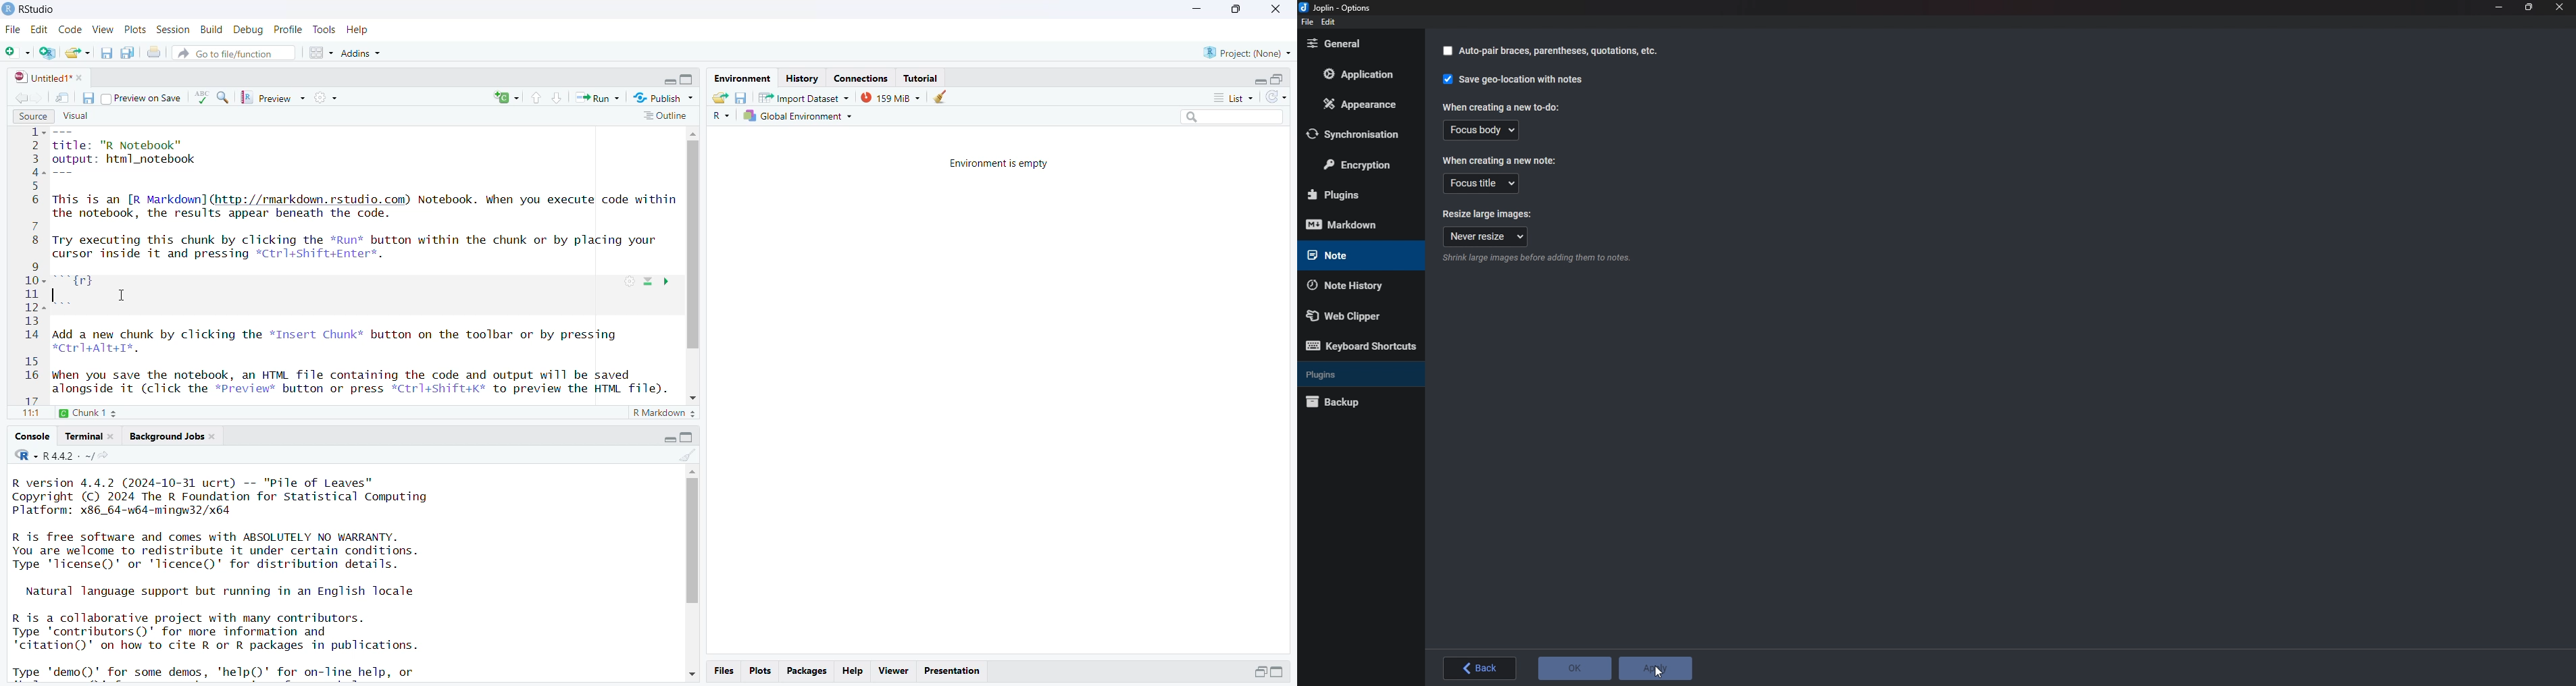  I want to click on Resize, so click(2531, 8).